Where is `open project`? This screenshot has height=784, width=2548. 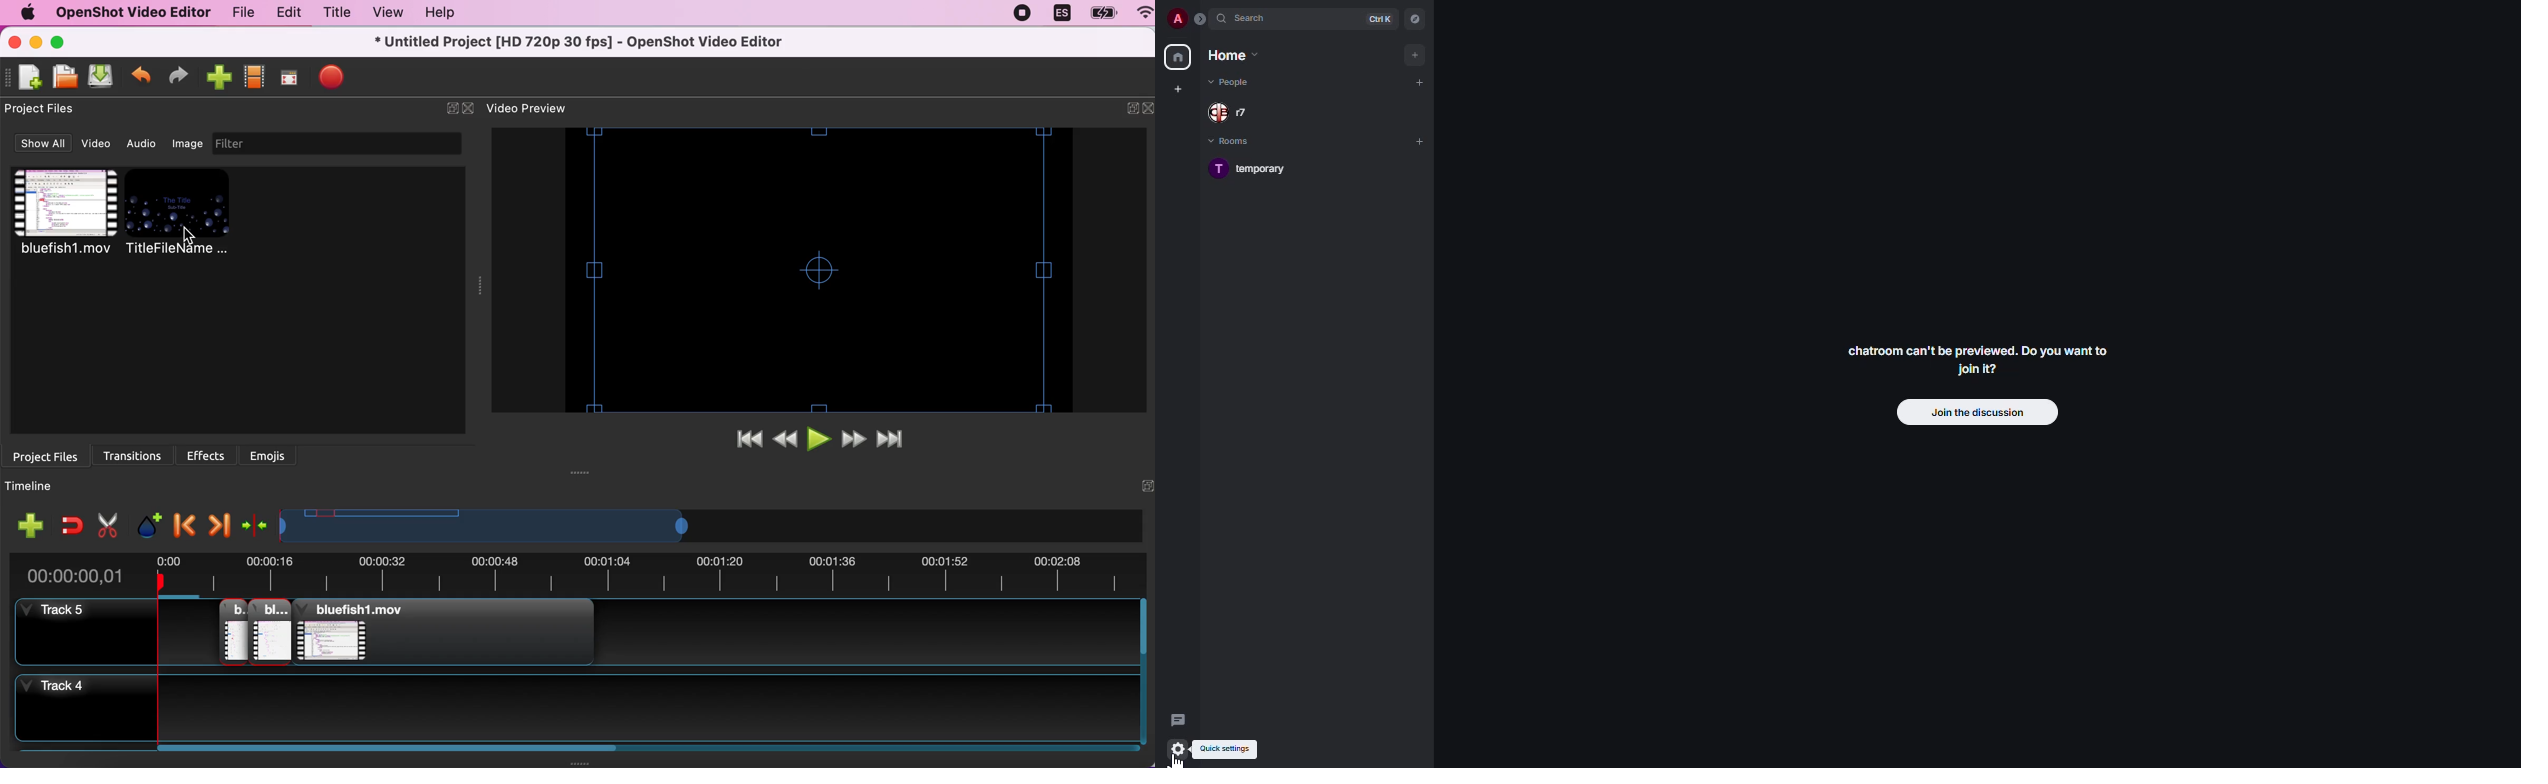 open project is located at coordinates (63, 76).